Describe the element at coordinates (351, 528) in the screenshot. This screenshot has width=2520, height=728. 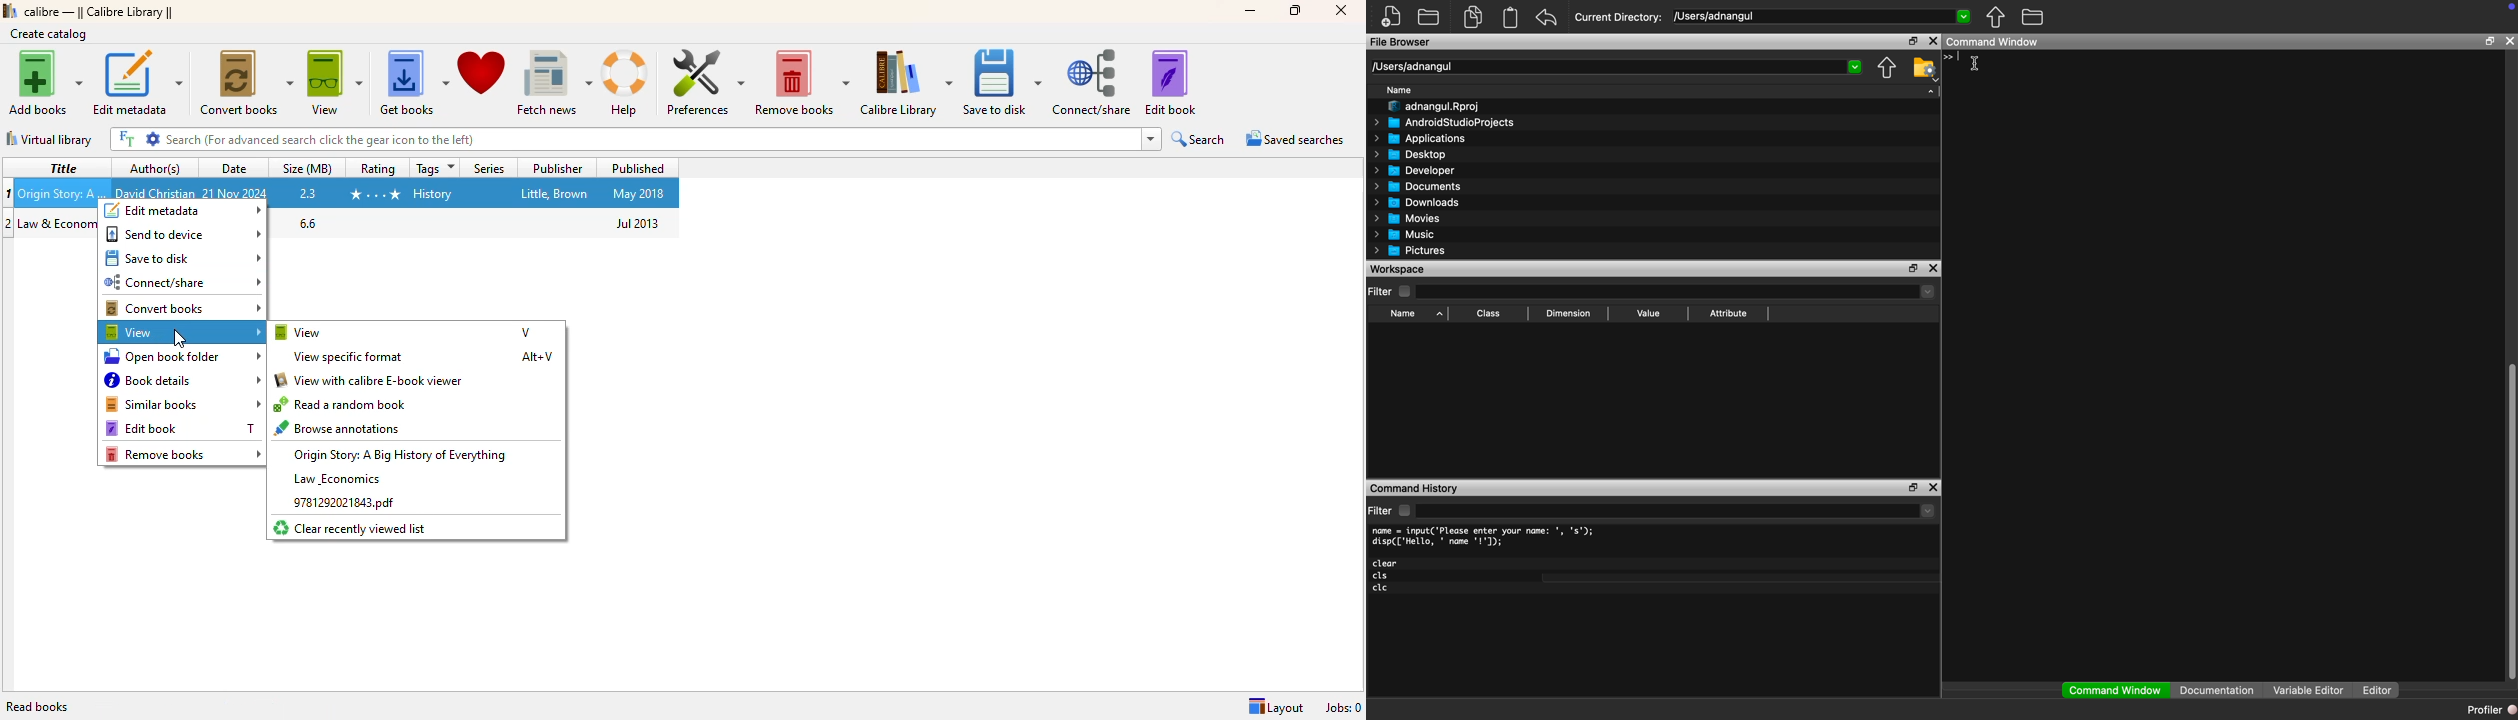
I see `clear recently viewed list` at that location.